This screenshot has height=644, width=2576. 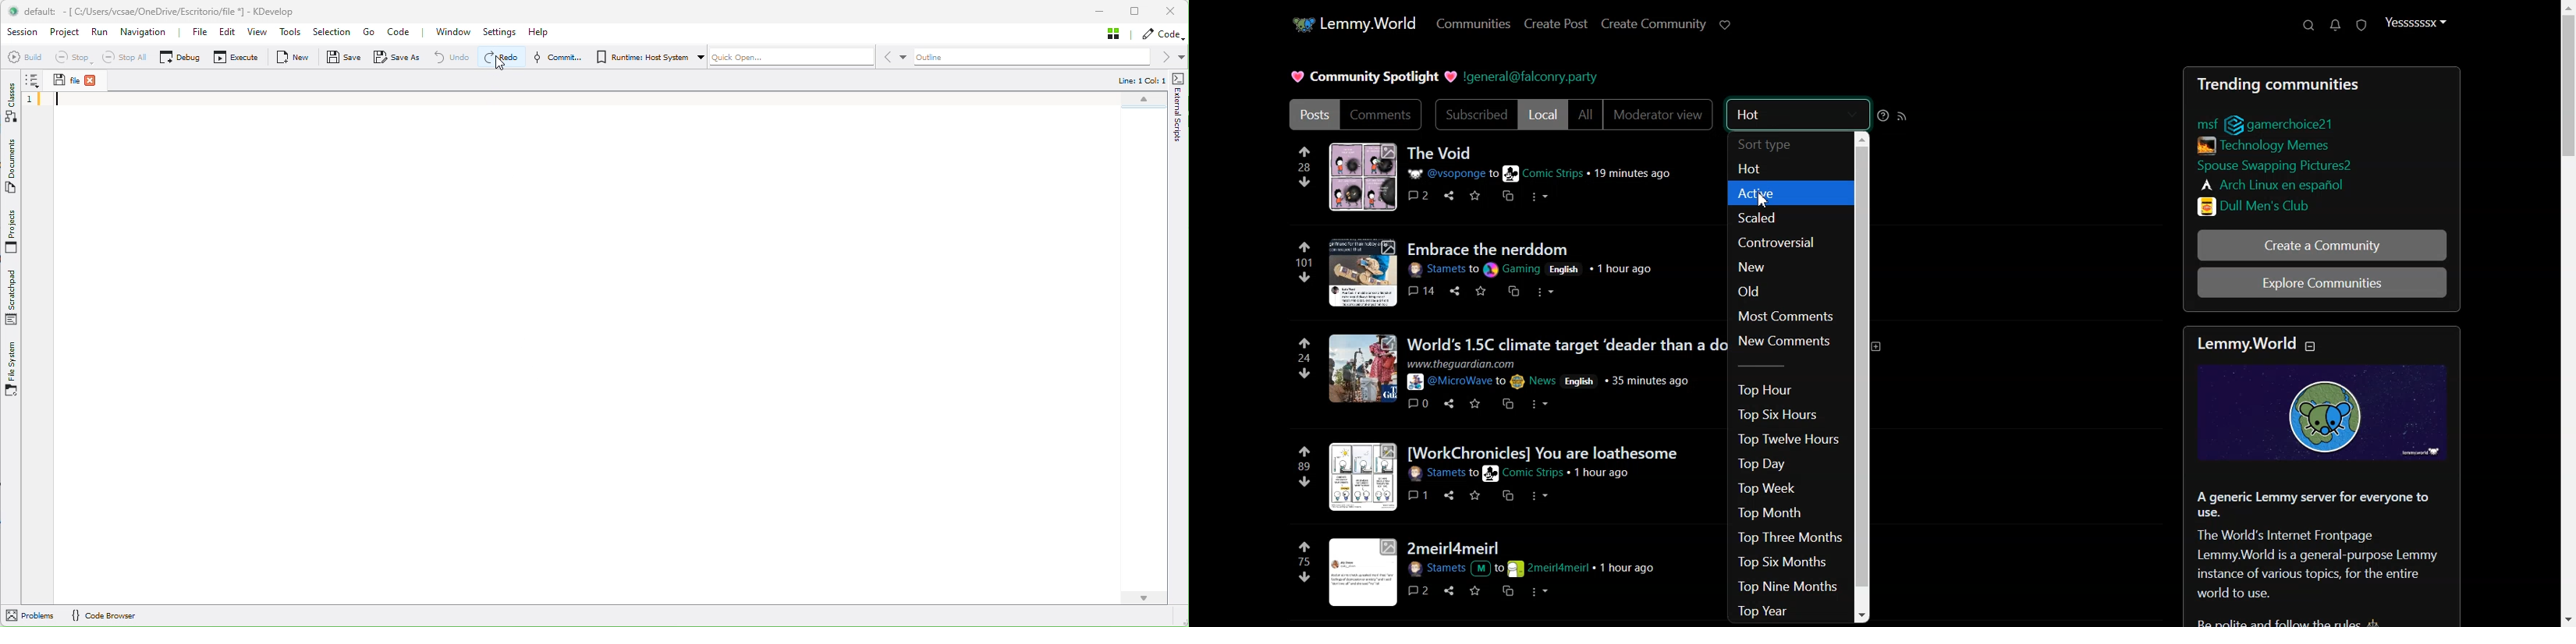 I want to click on LInks, so click(x=2269, y=144).